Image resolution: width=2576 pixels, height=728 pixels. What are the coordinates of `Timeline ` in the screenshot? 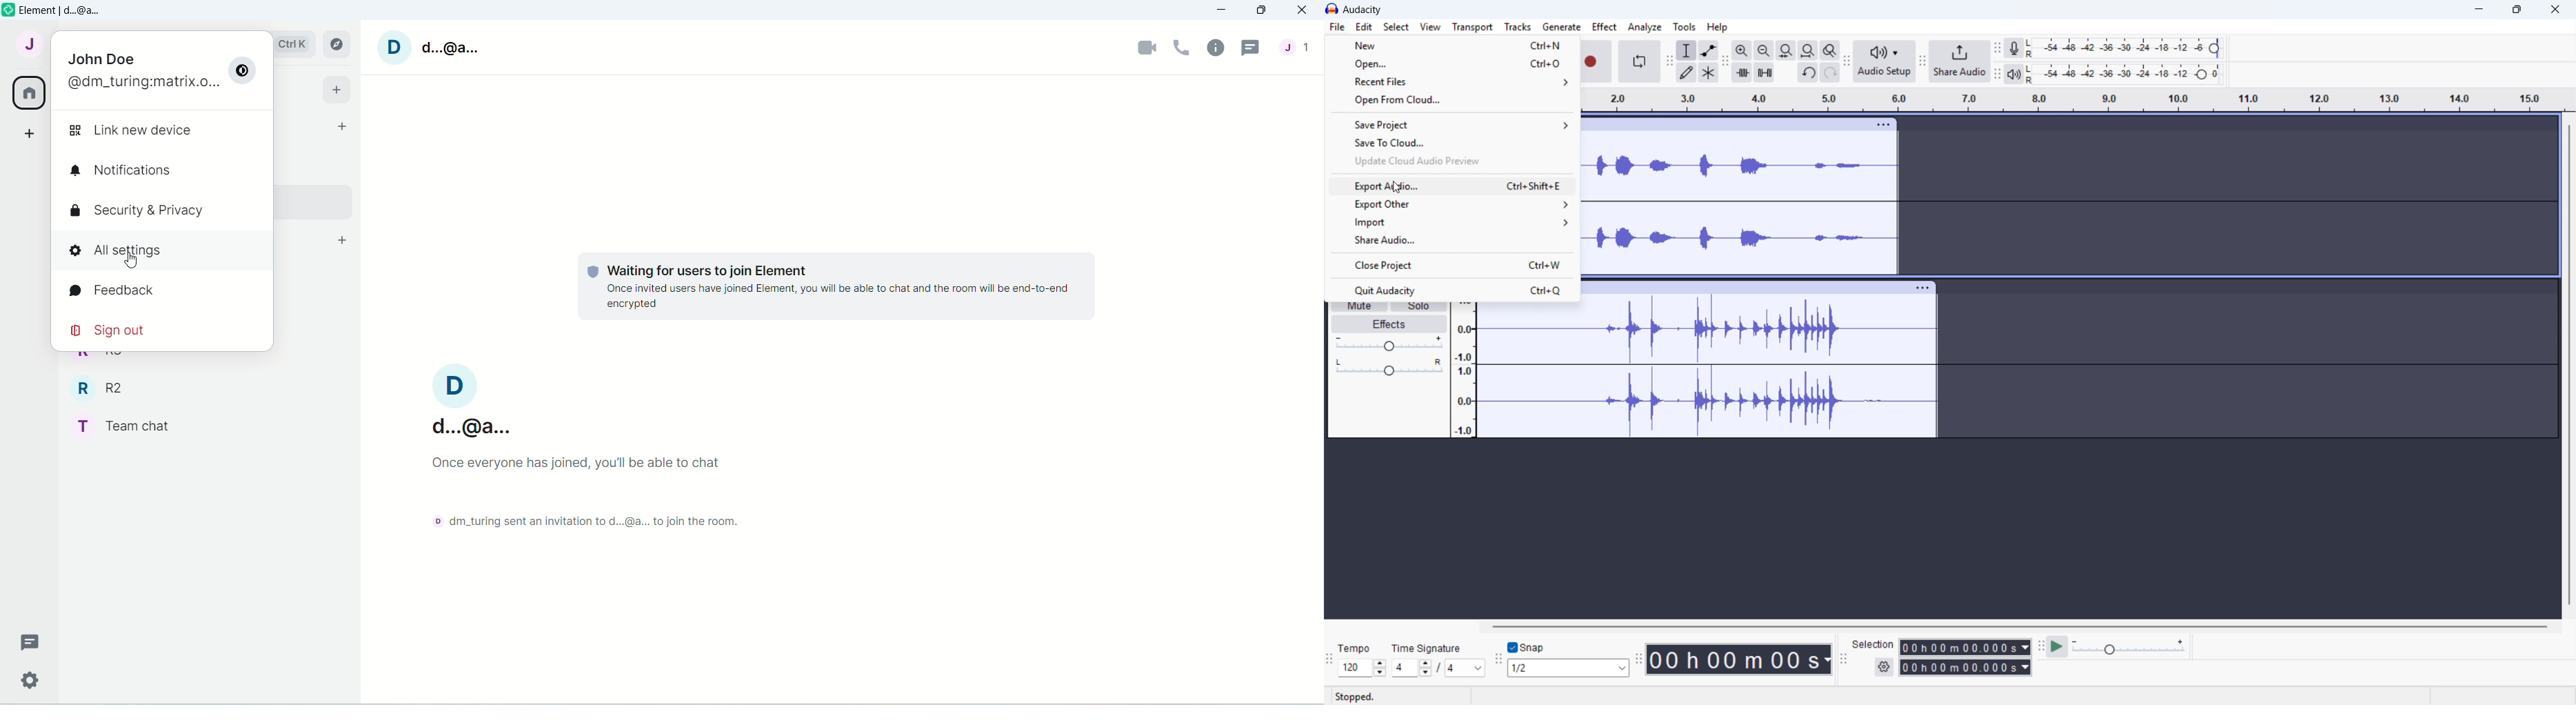 It's located at (2075, 100).